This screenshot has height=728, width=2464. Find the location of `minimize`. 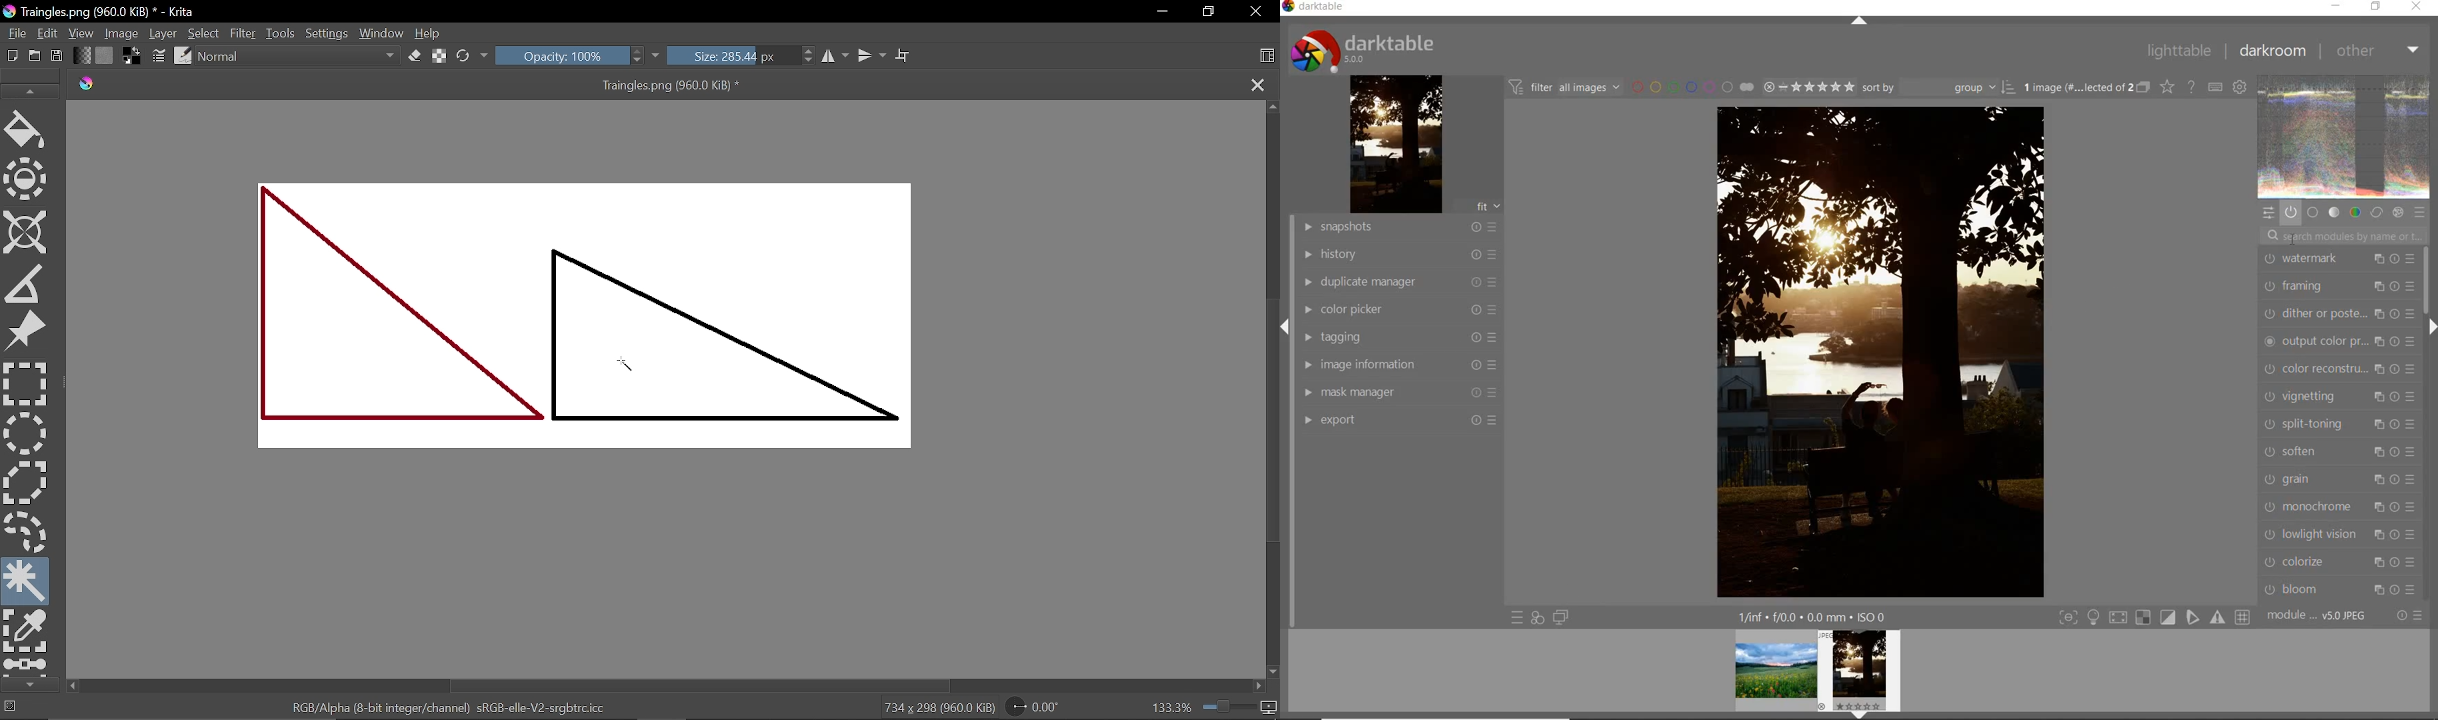

minimize is located at coordinates (2334, 6).